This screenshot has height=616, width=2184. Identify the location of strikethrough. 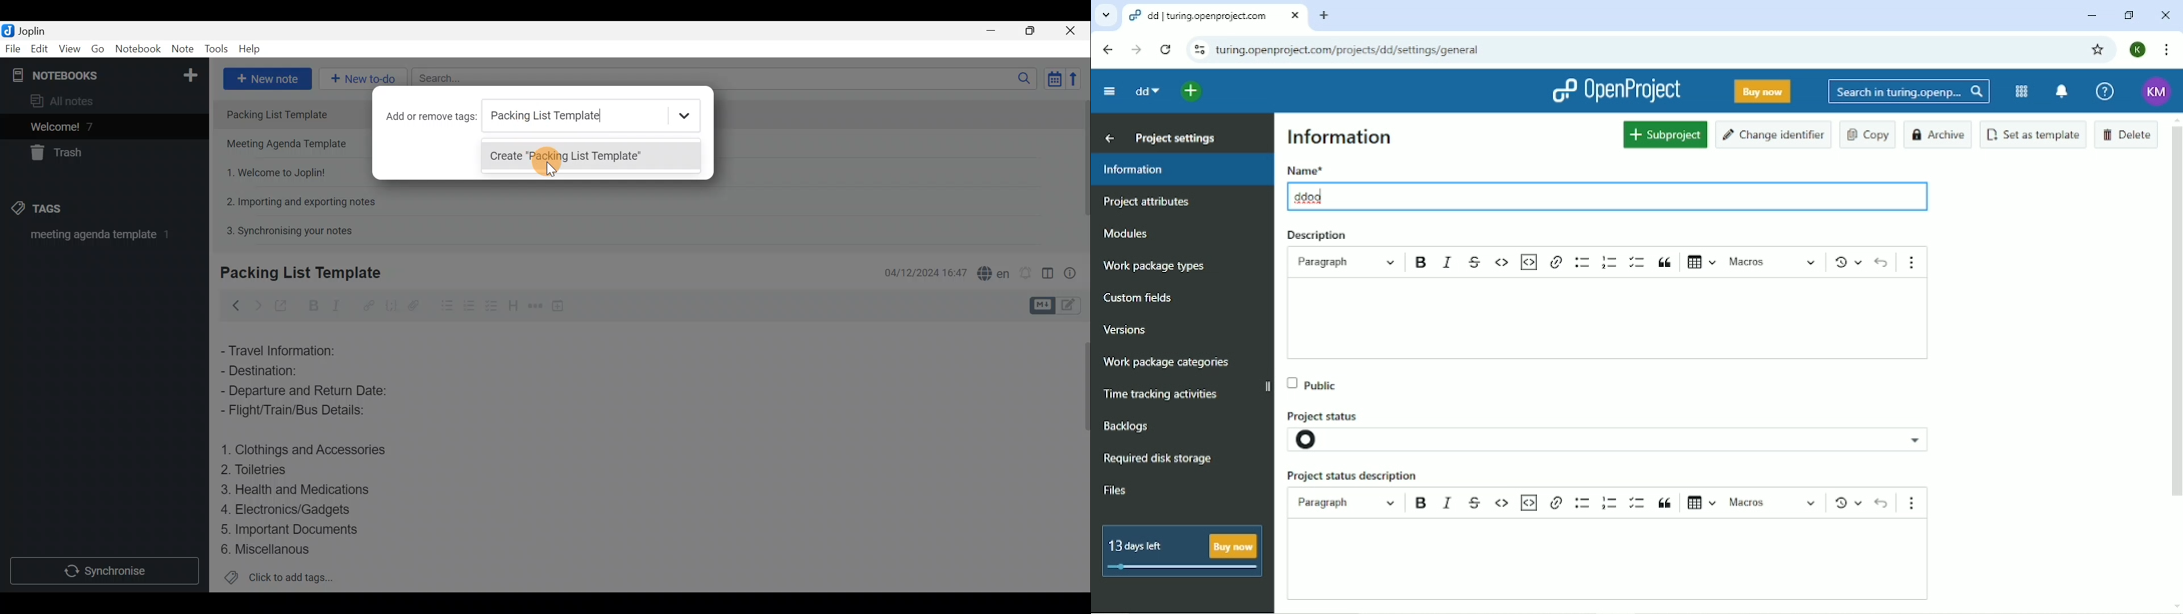
(1476, 498).